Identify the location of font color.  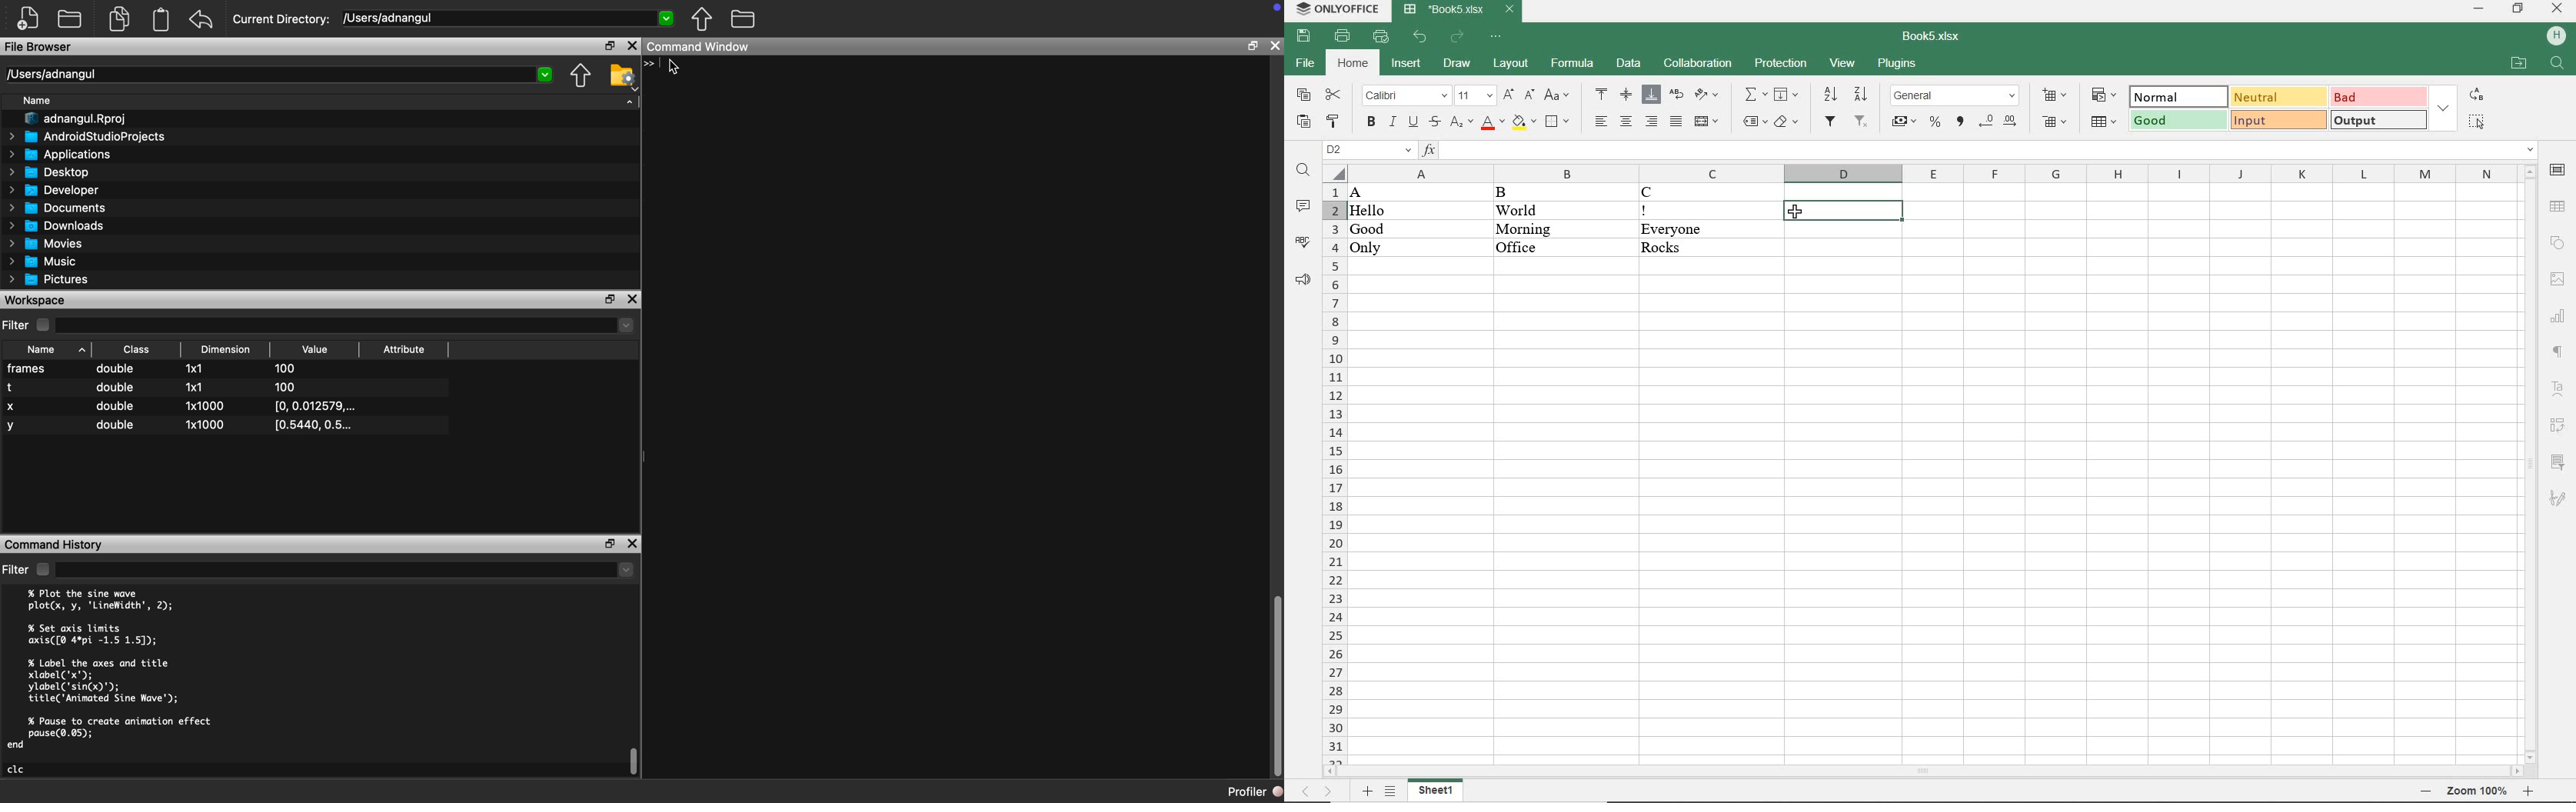
(1492, 124).